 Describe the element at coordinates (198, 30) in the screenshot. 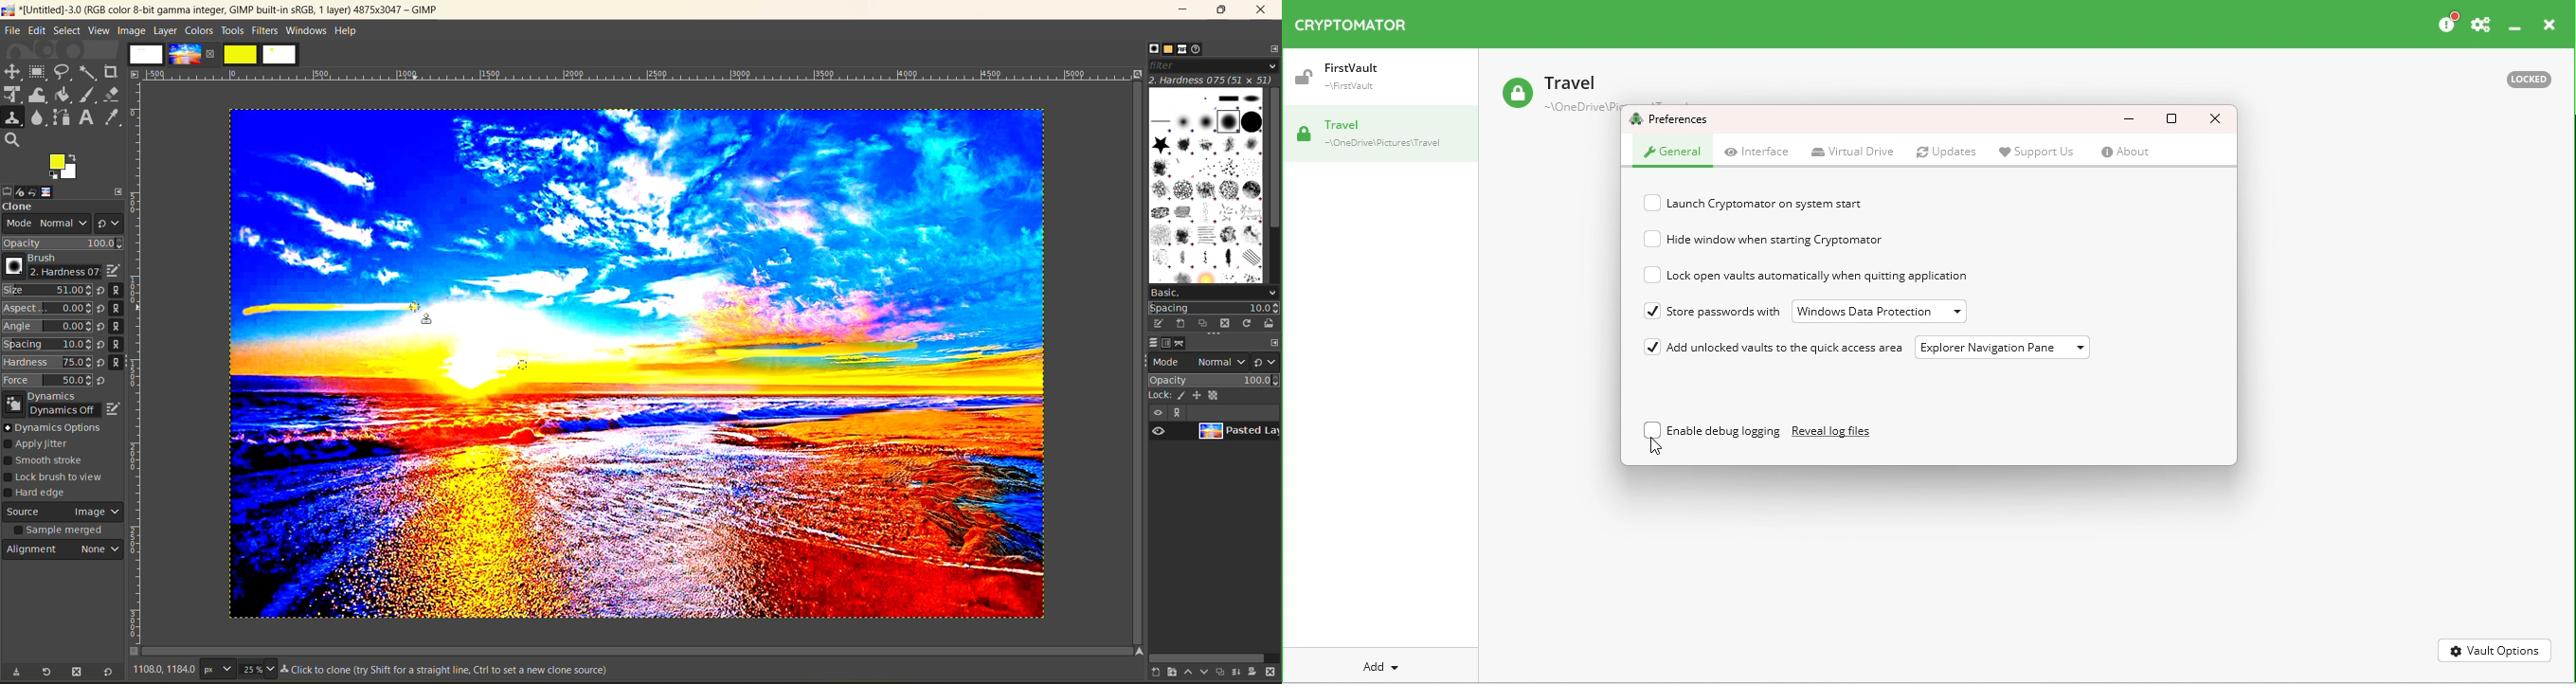

I see `colors` at that location.